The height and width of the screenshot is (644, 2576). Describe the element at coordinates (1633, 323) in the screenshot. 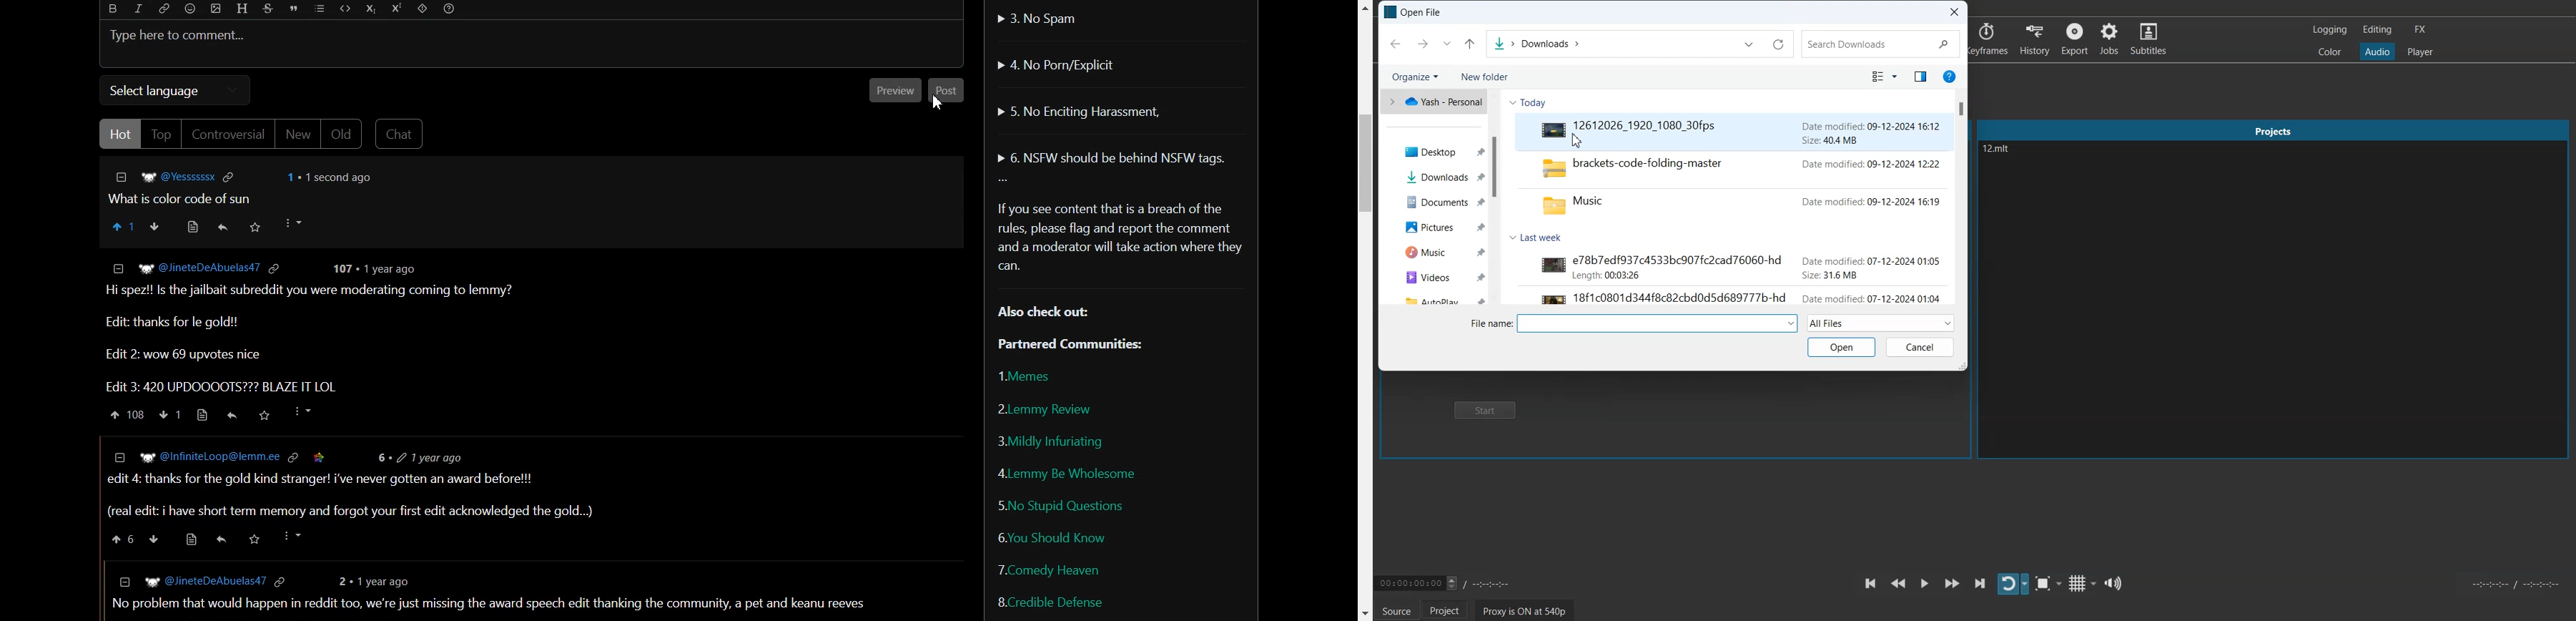

I see `File Name` at that location.